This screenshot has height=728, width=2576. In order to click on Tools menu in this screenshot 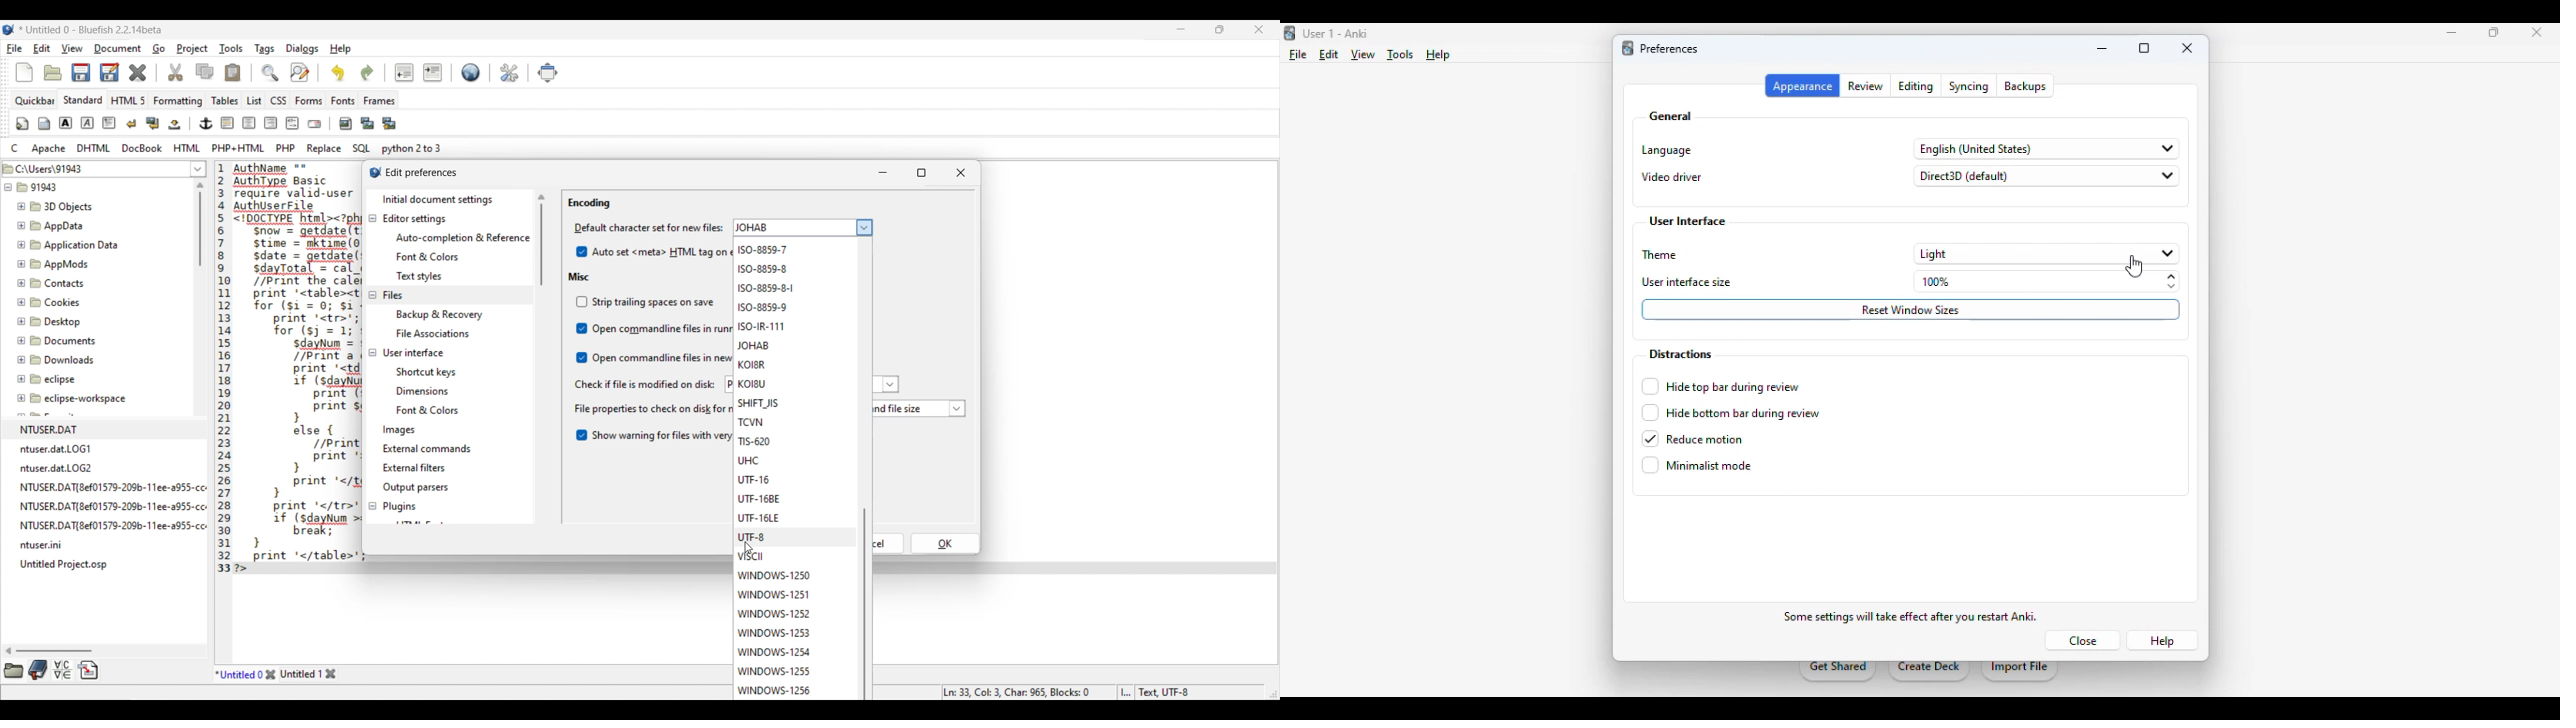, I will do `click(231, 49)`.